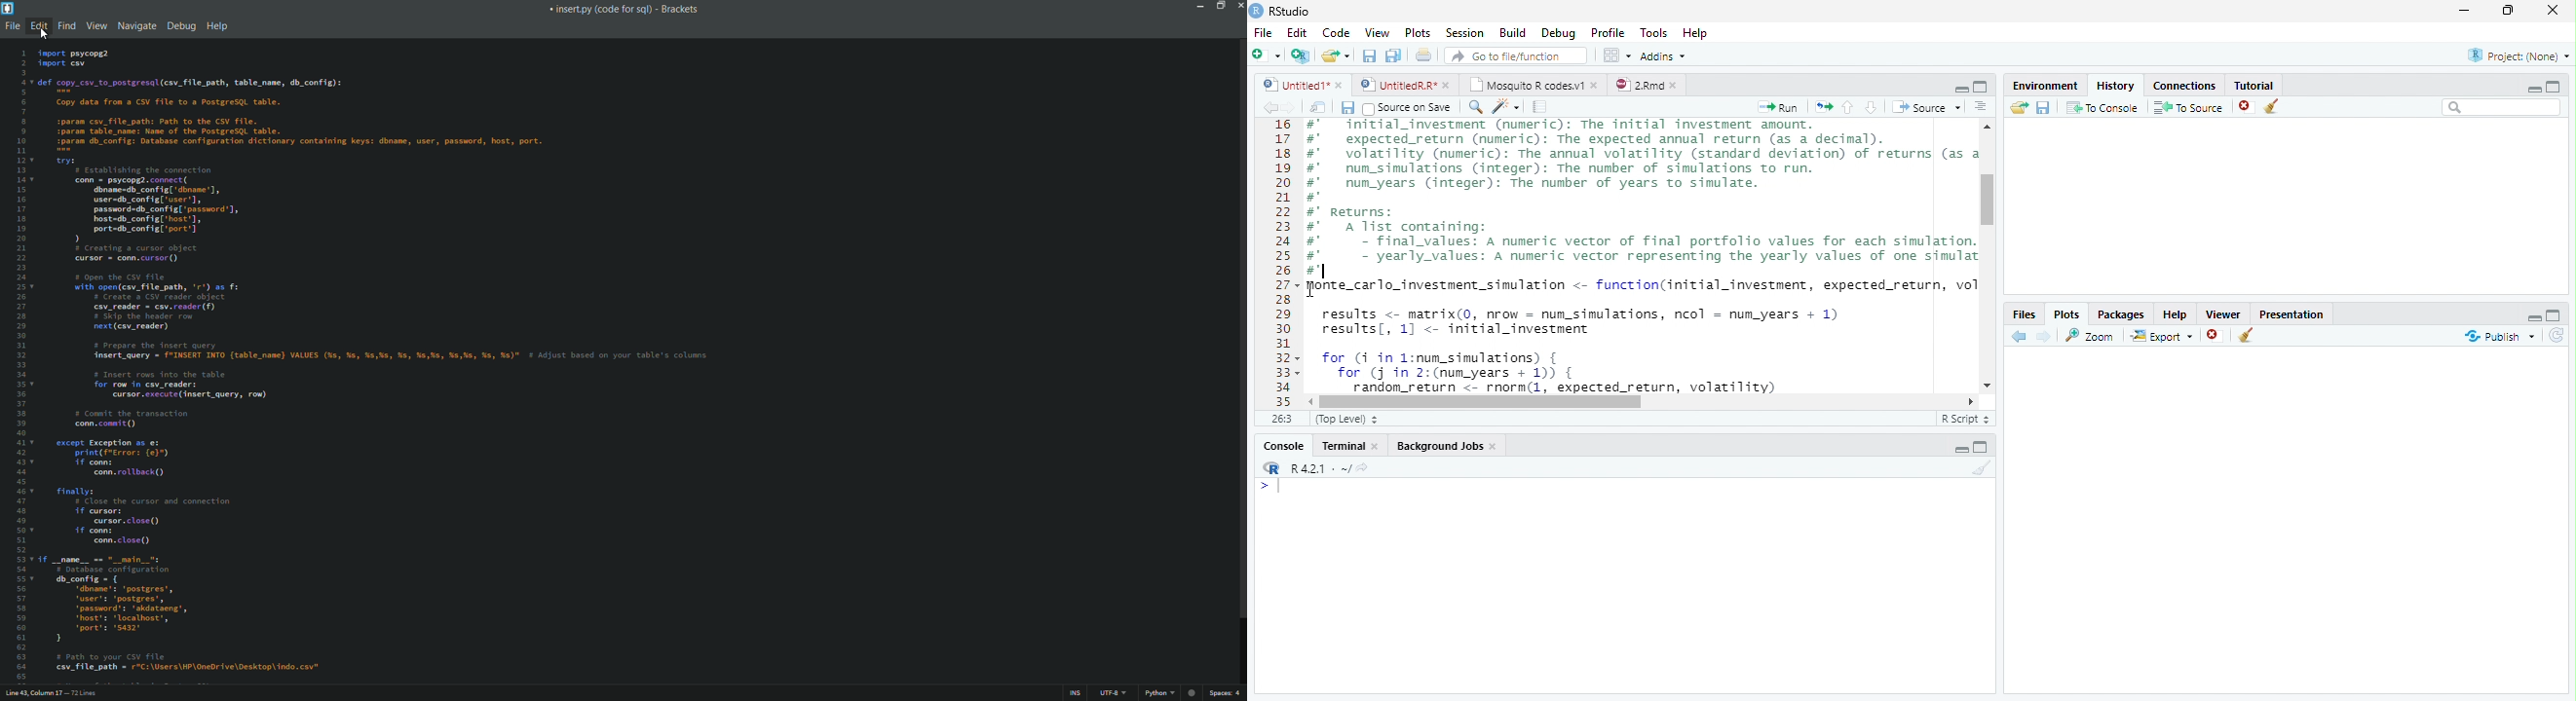 Image resolution: width=2576 pixels, height=728 pixels. I want to click on Run, so click(1779, 107).